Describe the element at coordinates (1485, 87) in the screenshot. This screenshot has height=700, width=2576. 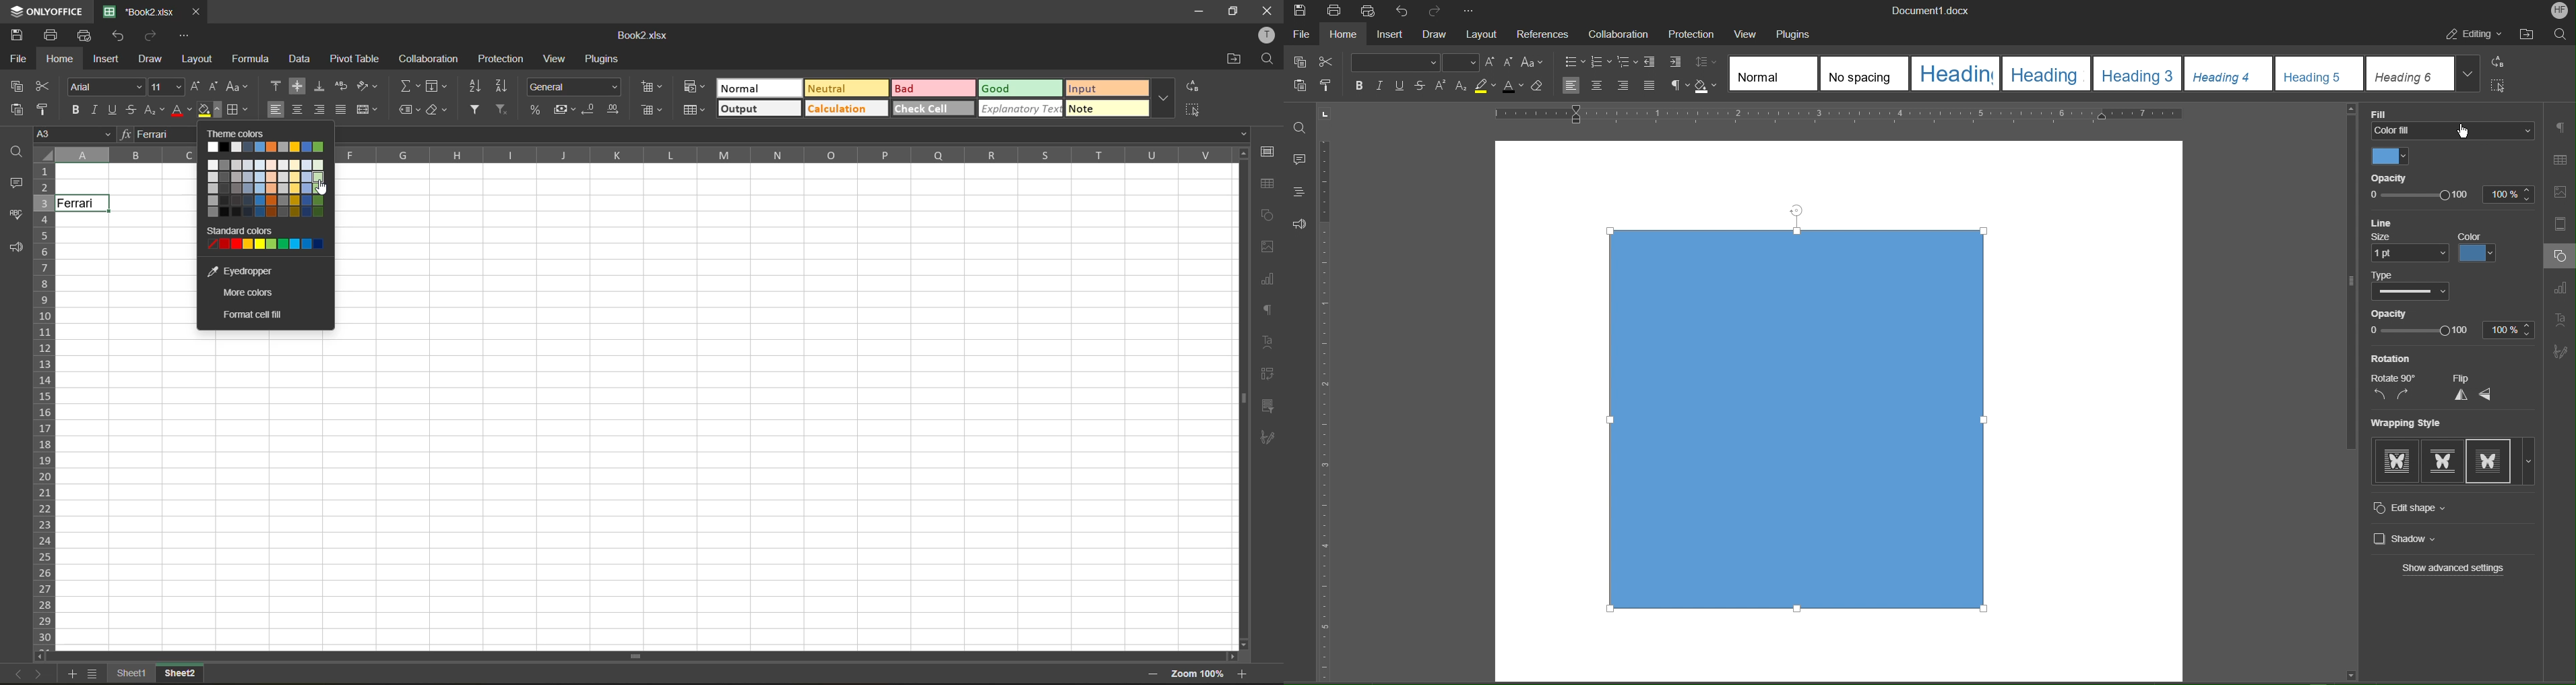
I see `Highlight` at that location.